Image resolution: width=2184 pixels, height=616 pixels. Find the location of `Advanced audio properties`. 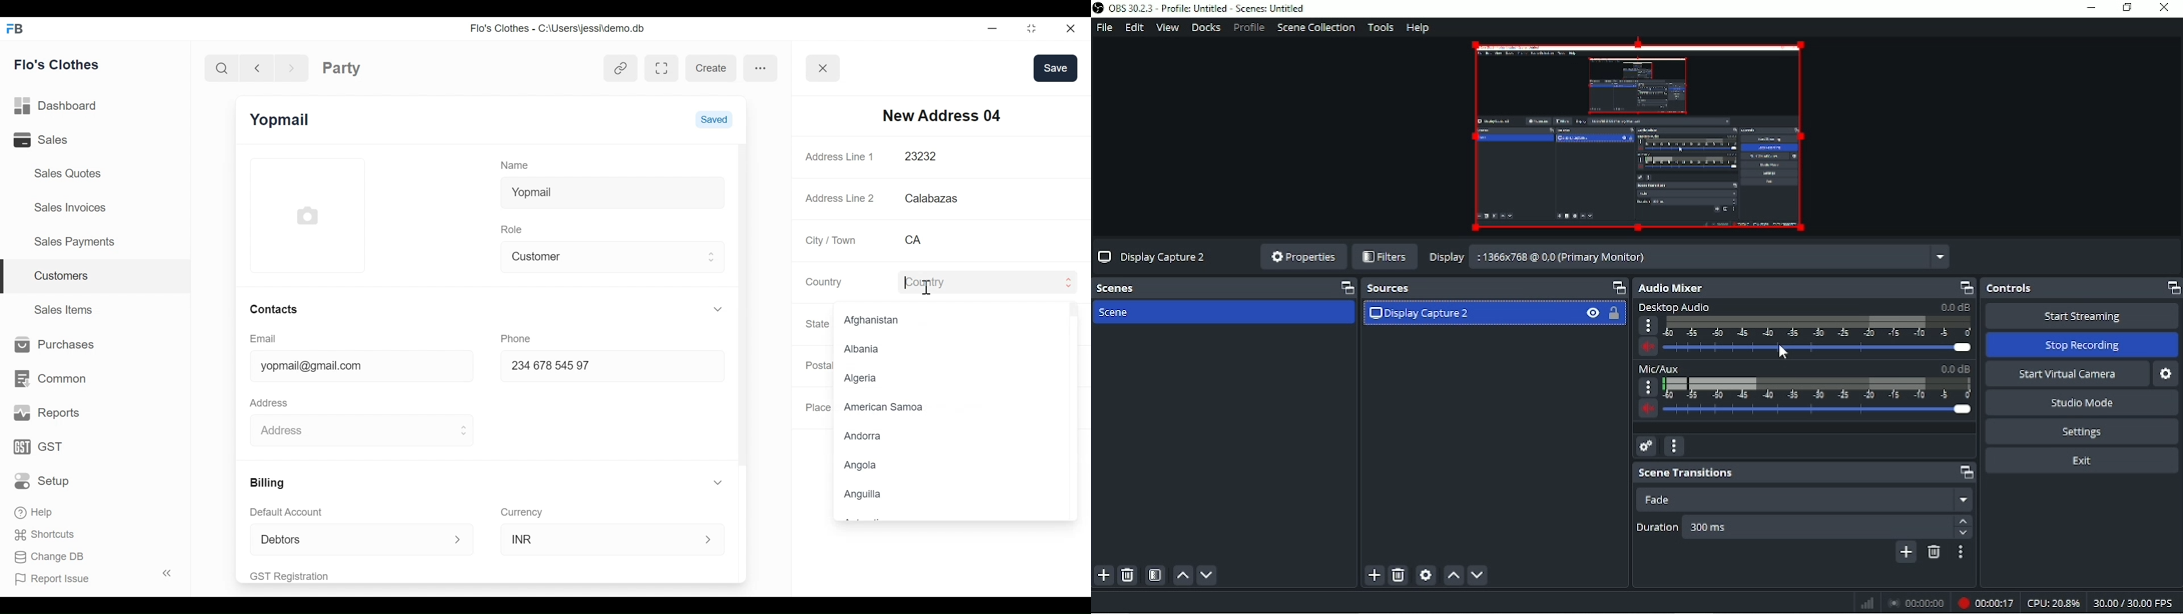

Advanced audio properties is located at coordinates (1645, 447).